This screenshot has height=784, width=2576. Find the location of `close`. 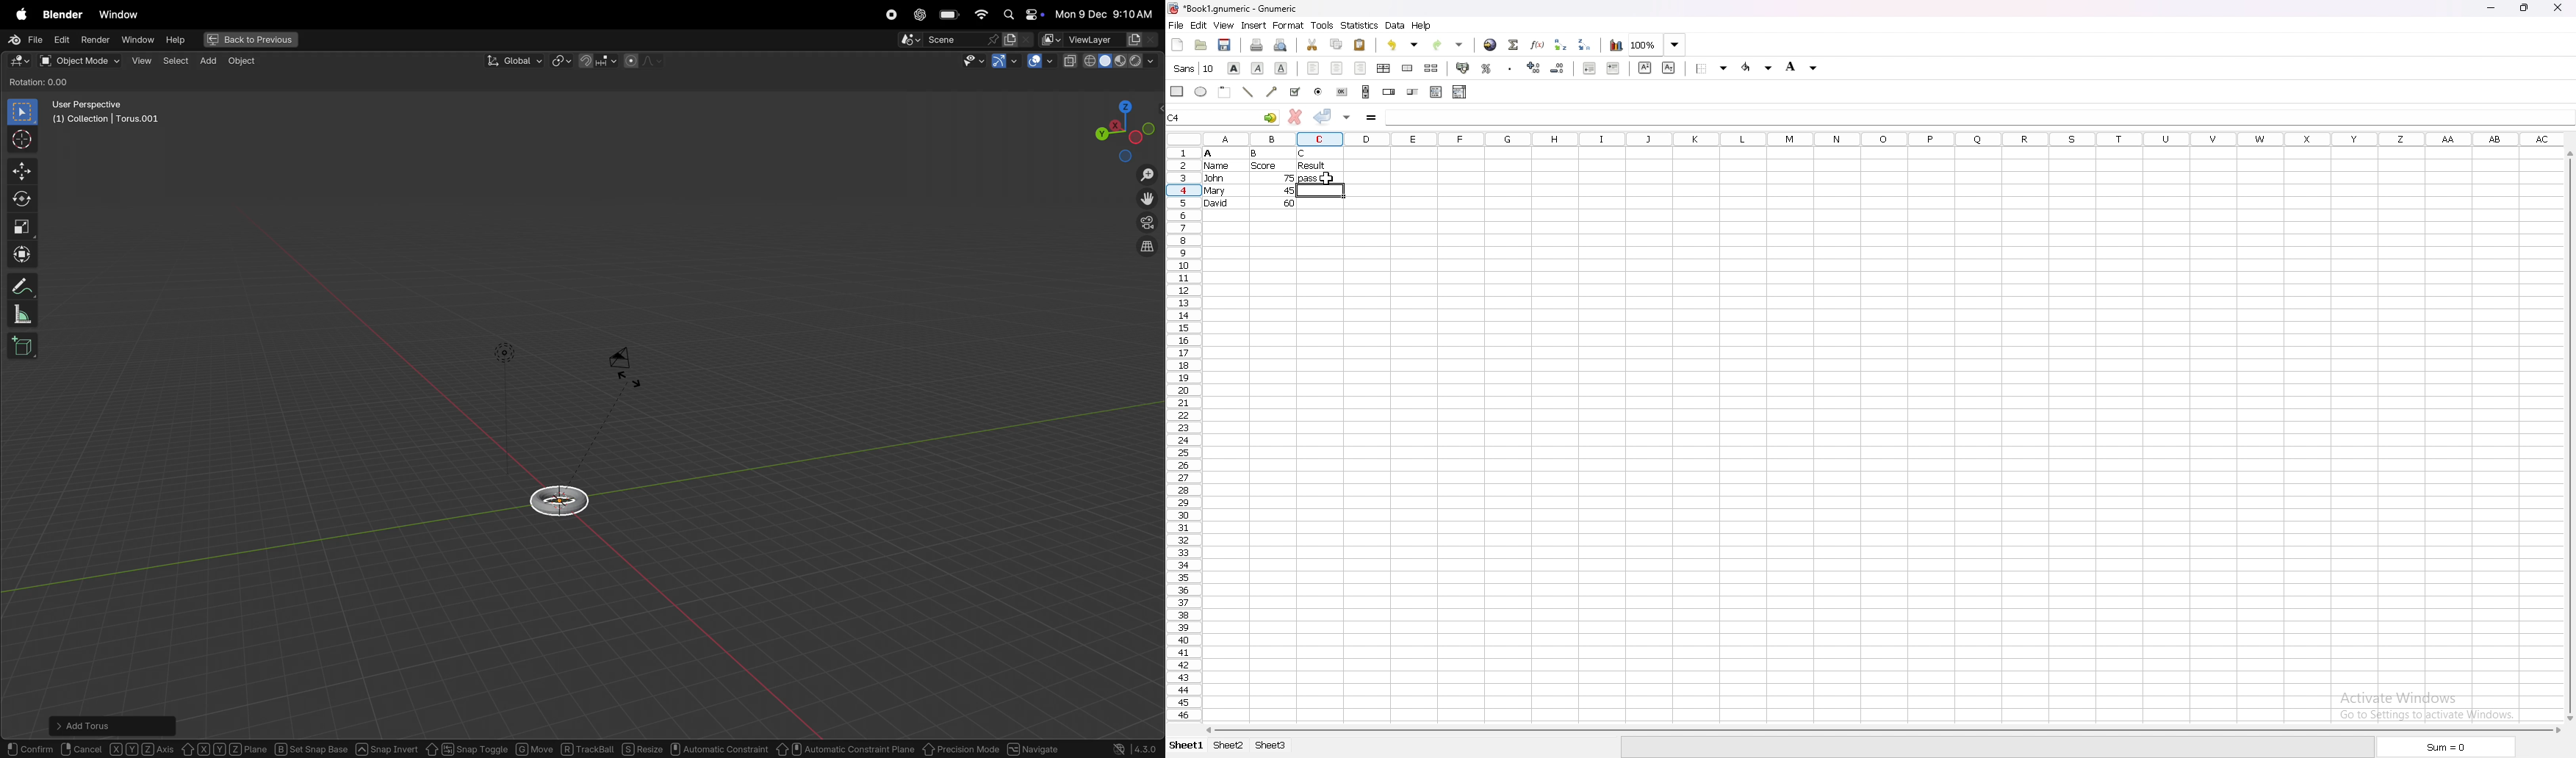

close is located at coordinates (2561, 7).